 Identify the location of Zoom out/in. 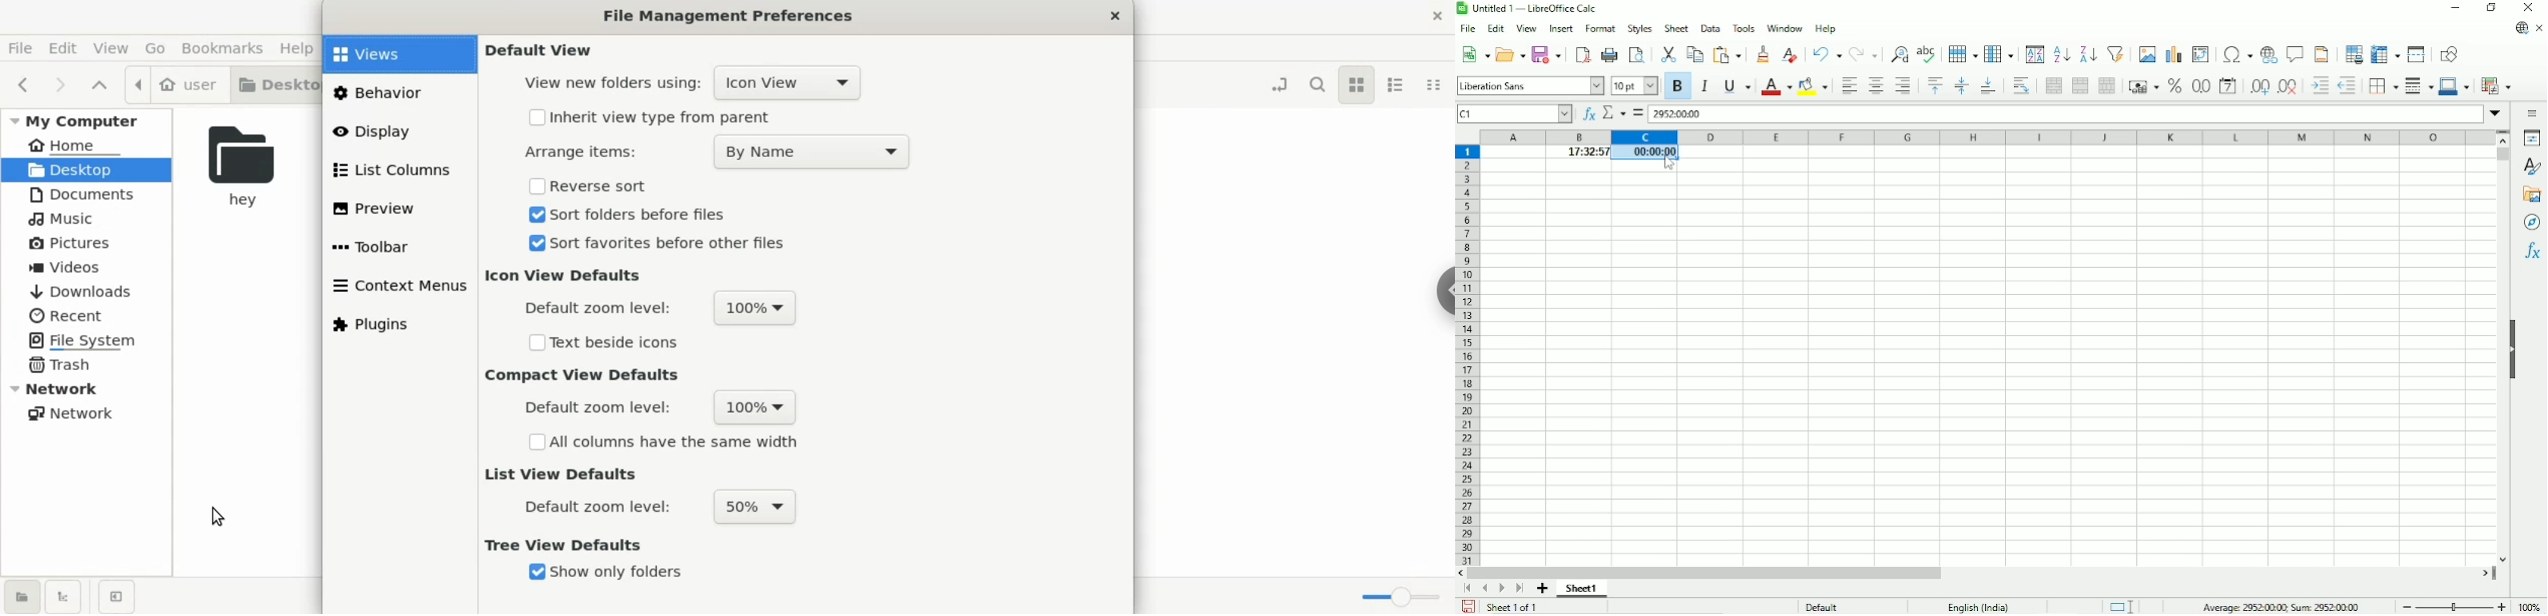
(2453, 605).